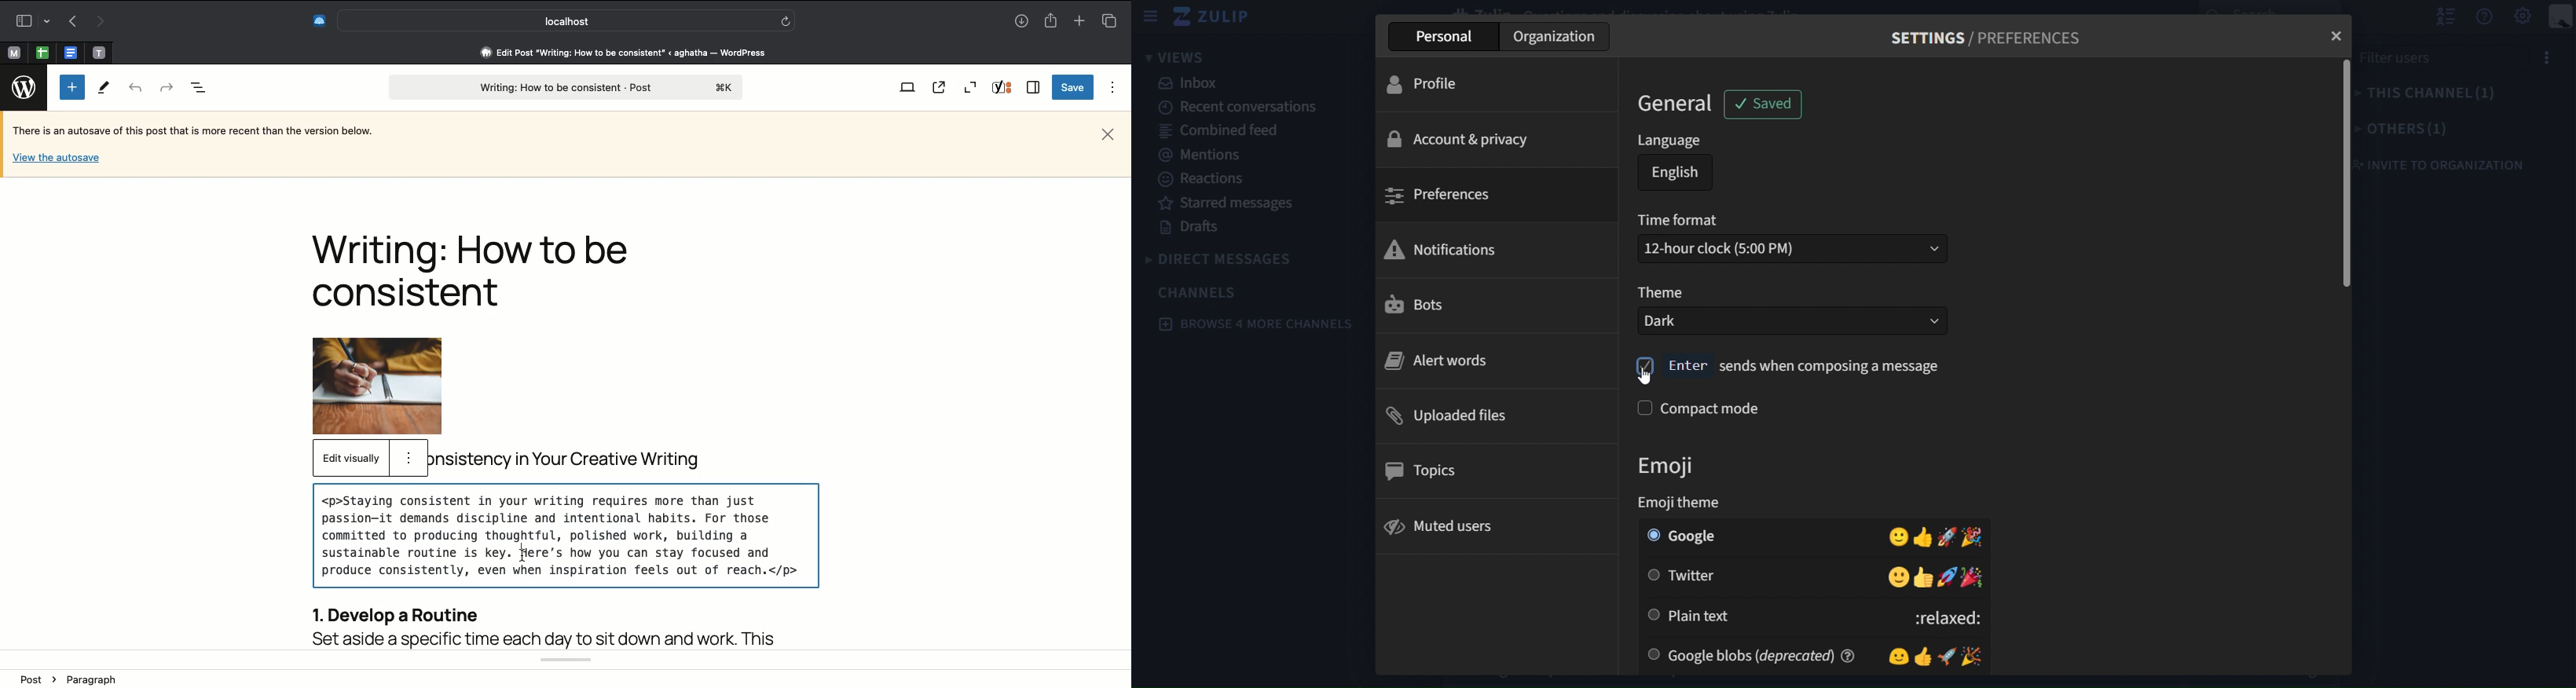 Image resolution: width=2576 pixels, height=700 pixels. Describe the element at coordinates (2329, 40) in the screenshot. I see `Close` at that location.